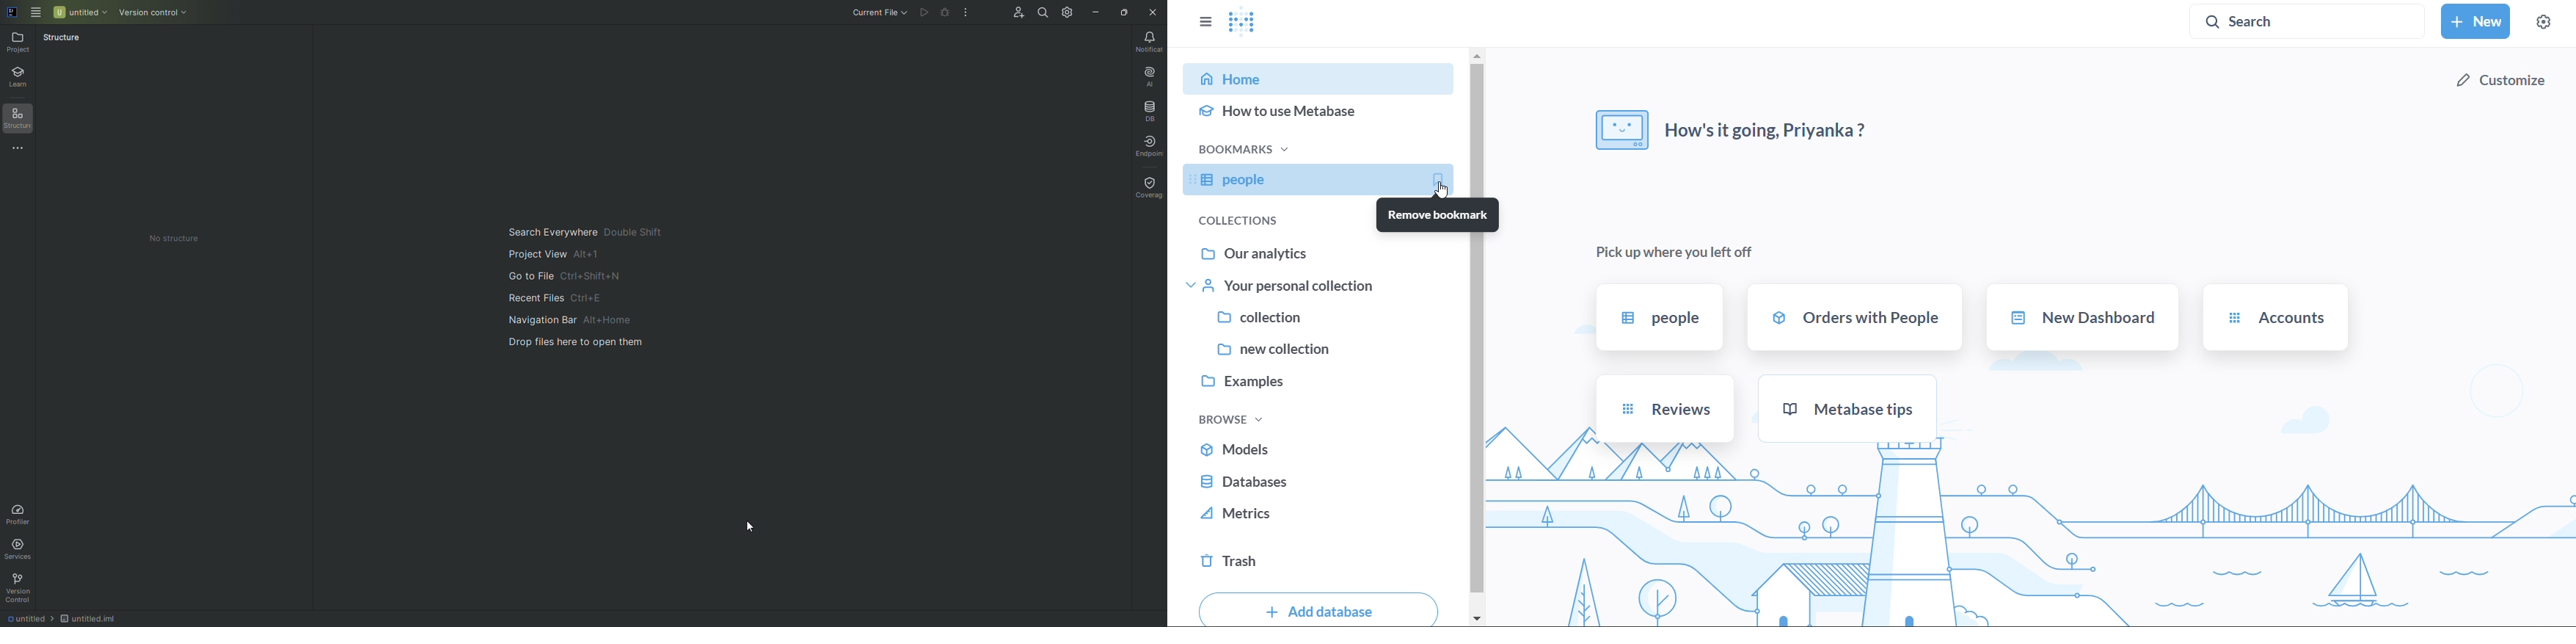 The height and width of the screenshot is (644, 2576). Describe the element at coordinates (1657, 319) in the screenshot. I see `people` at that location.